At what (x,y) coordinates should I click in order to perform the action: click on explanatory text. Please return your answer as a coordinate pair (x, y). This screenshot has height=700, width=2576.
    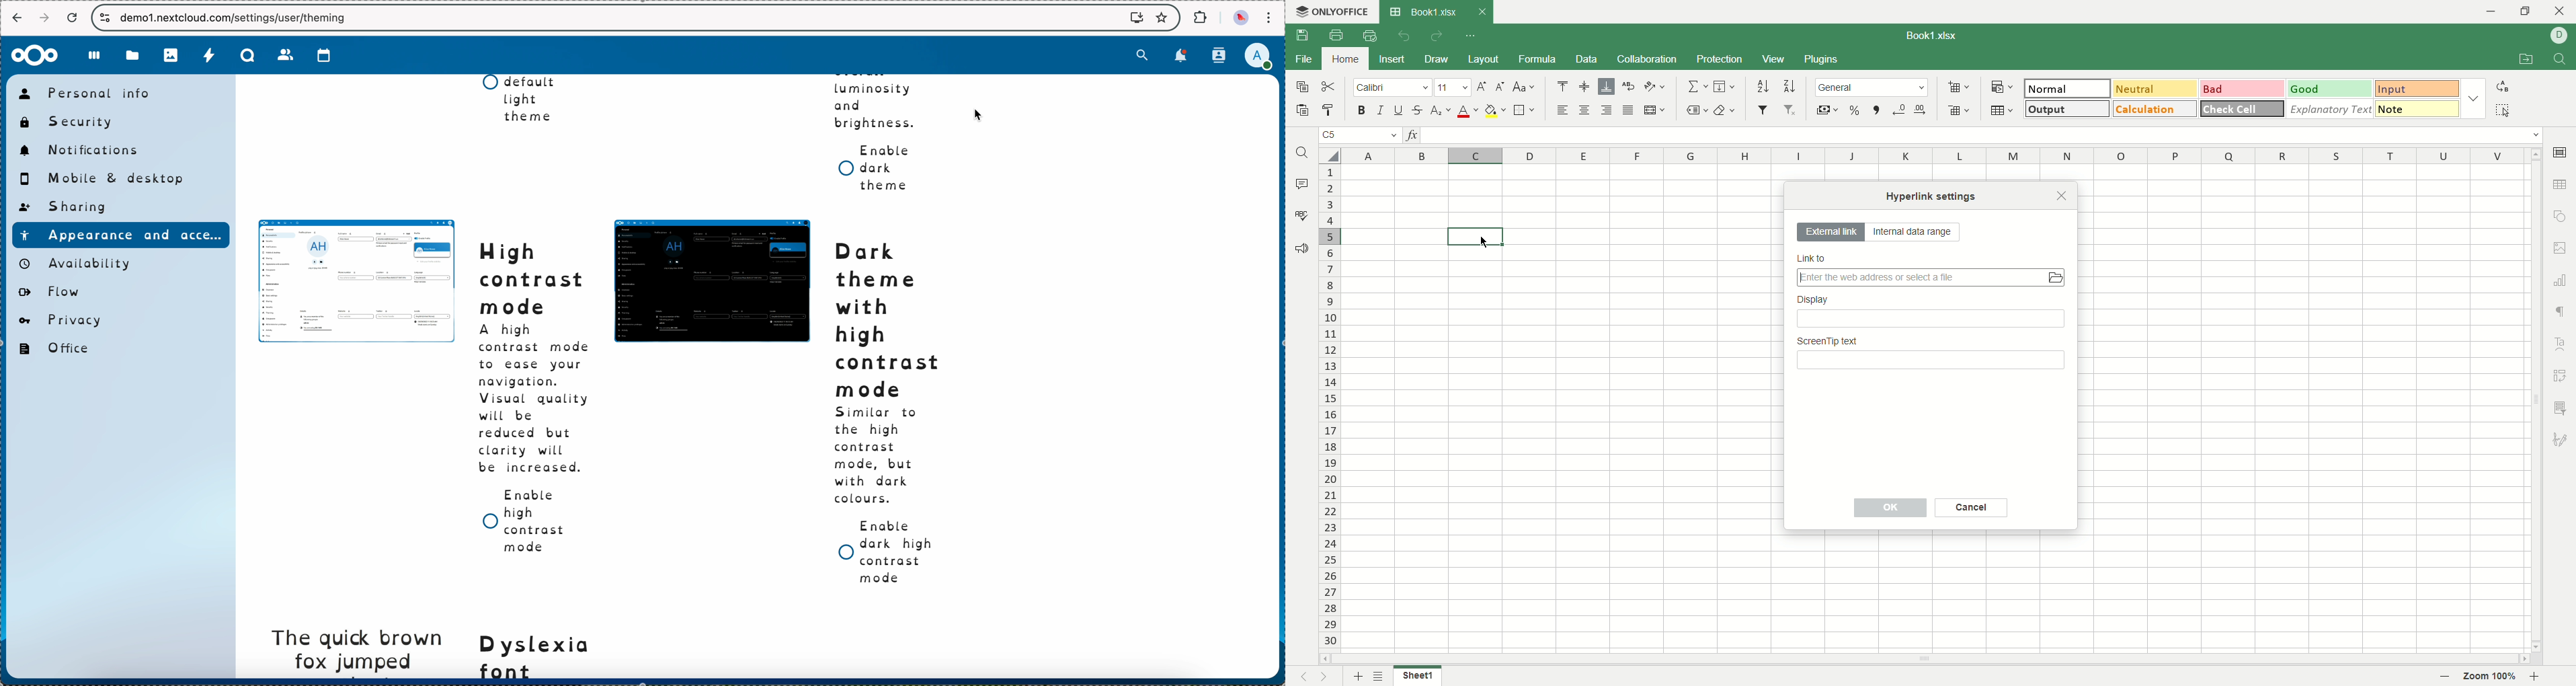
    Looking at the image, I should click on (2334, 108).